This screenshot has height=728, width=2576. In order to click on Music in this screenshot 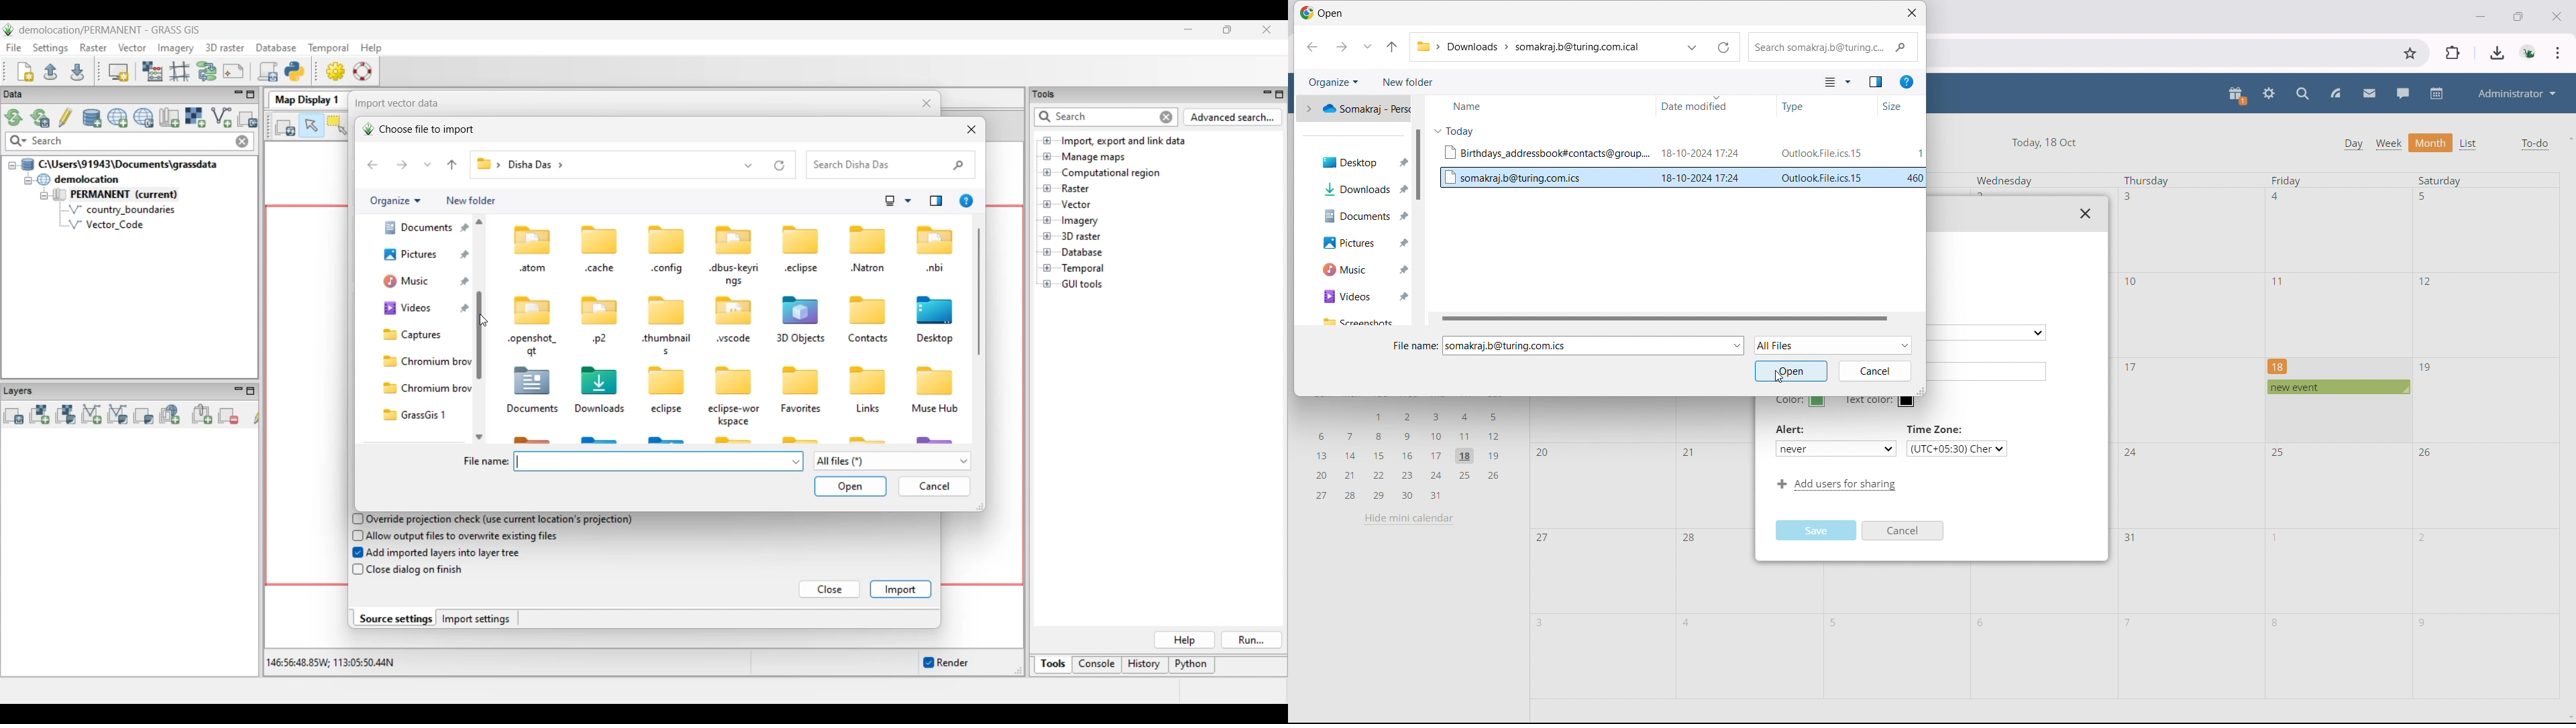, I will do `click(1354, 269)`.